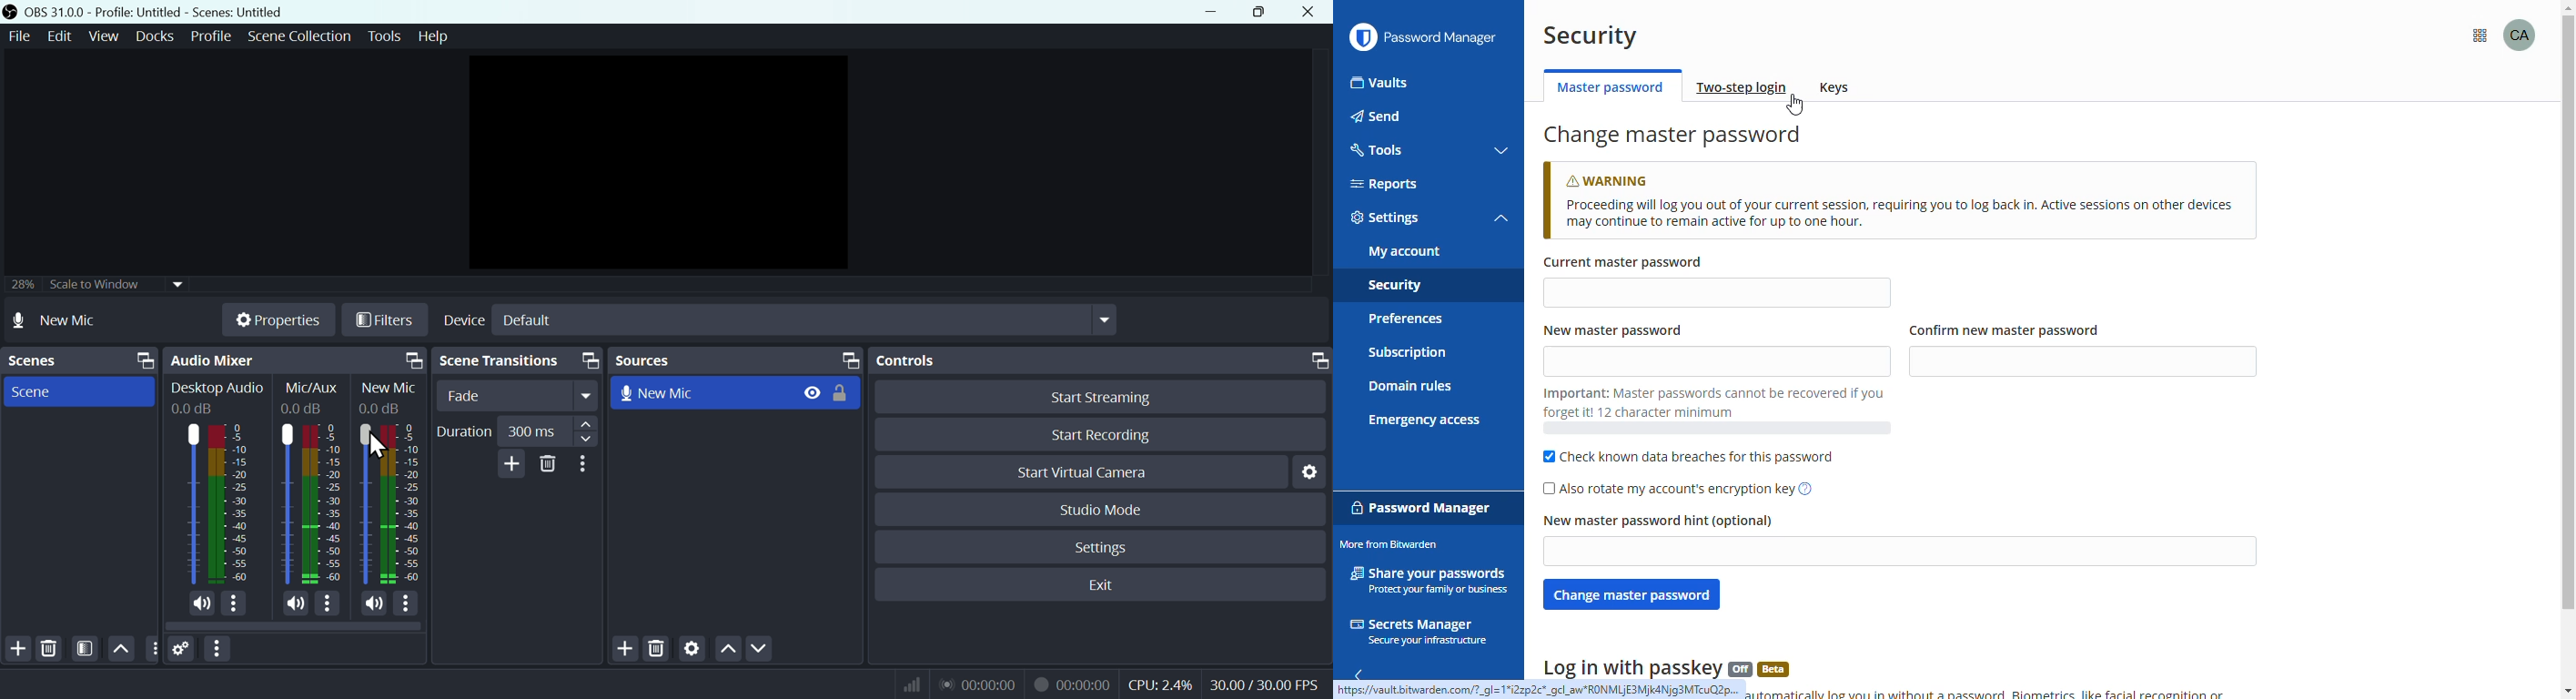 This screenshot has height=700, width=2576. What do you see at coordinates (1307, 12) in the screenshot?
I see `Close` at bounding box center [1307, 12].